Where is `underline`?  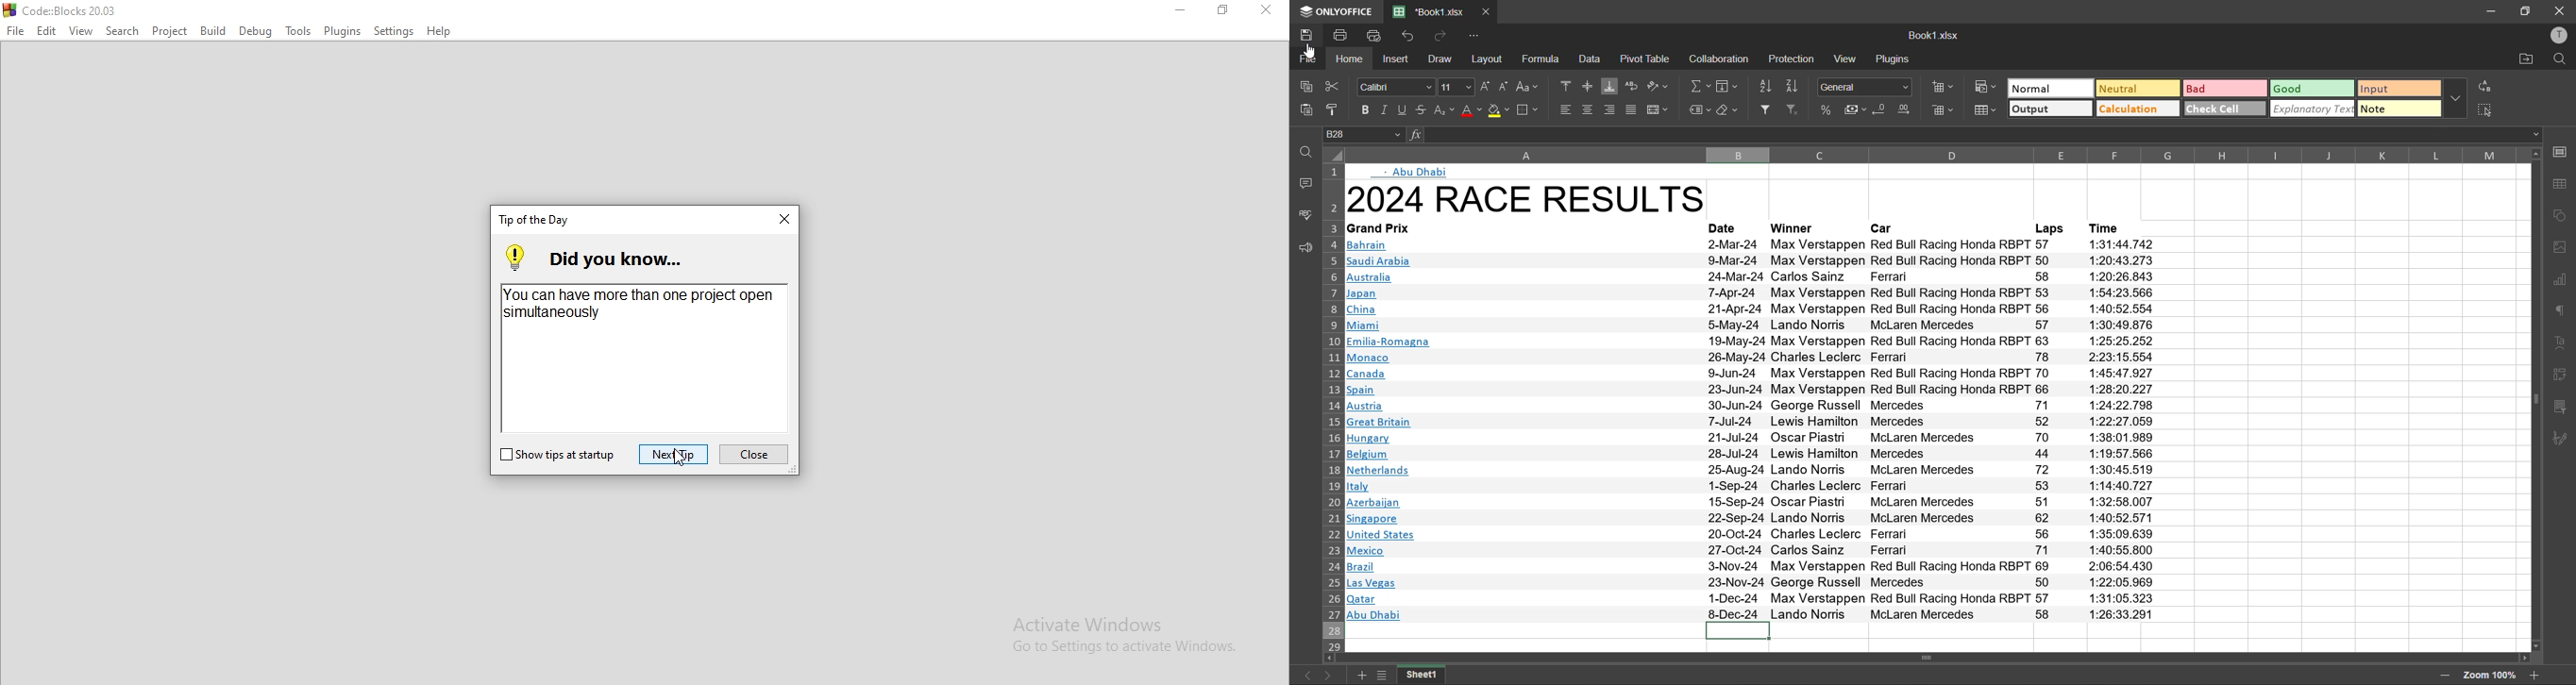
underline is located at coordinates (1405, 110).